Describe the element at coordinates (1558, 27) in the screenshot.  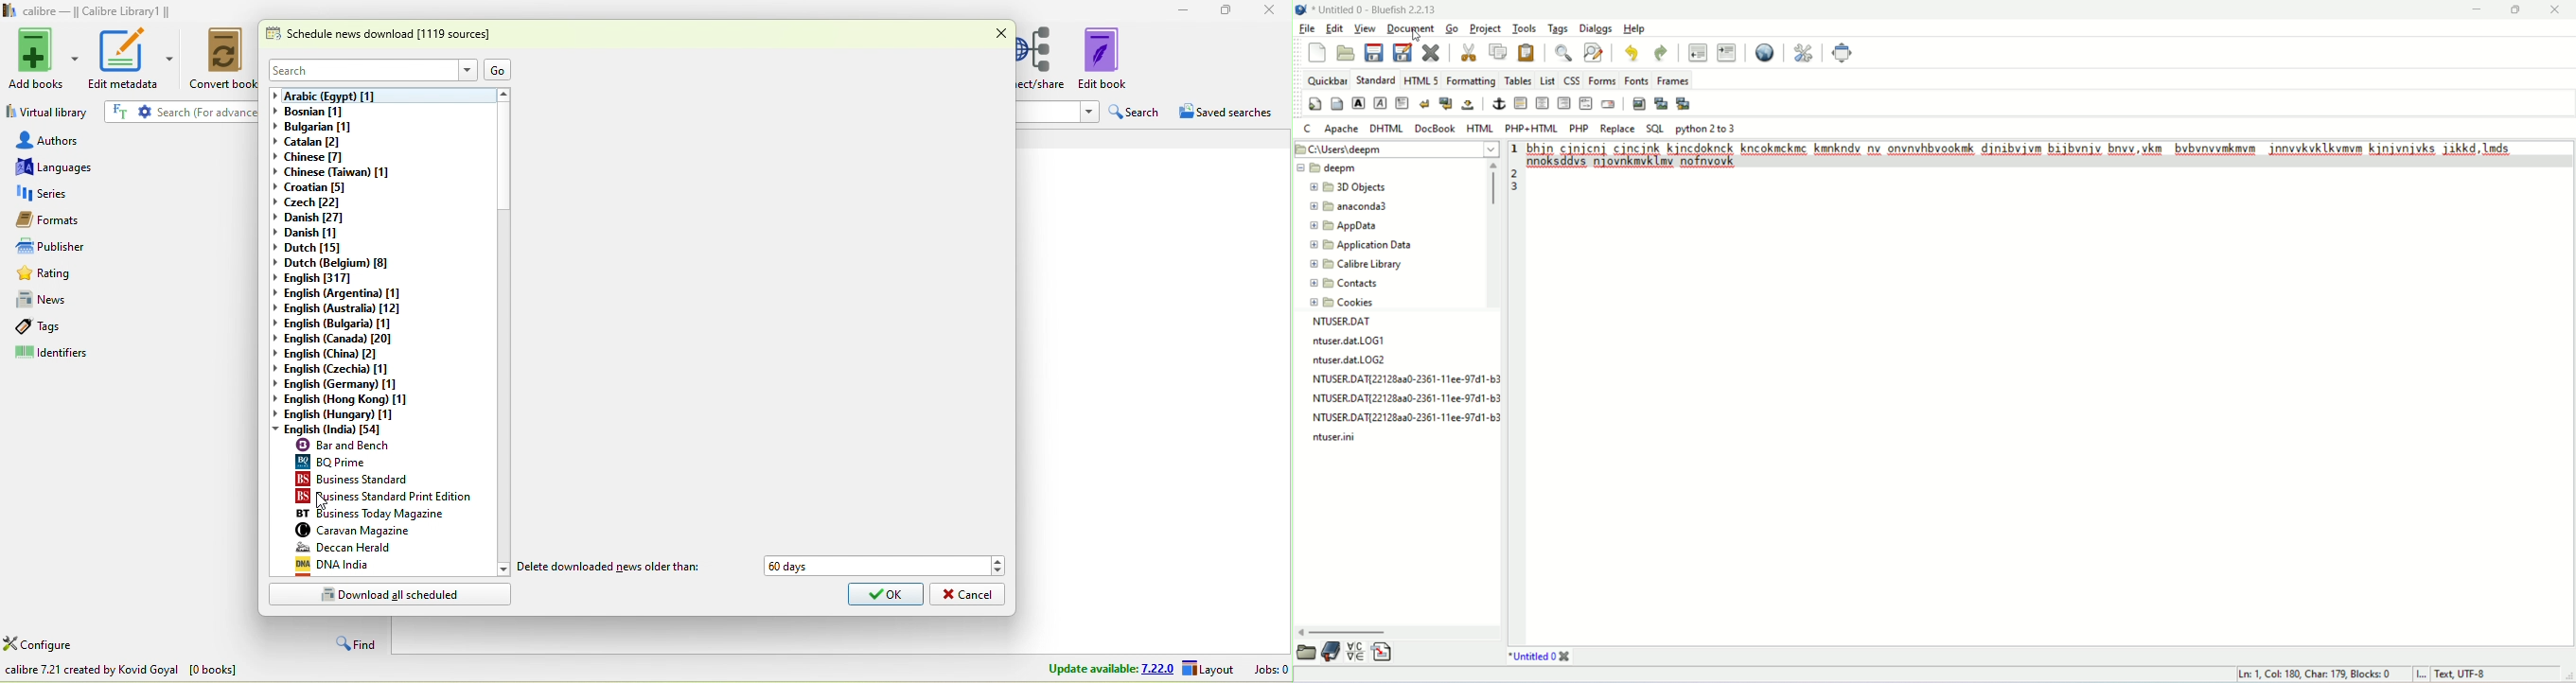
I see `tags` at that location.